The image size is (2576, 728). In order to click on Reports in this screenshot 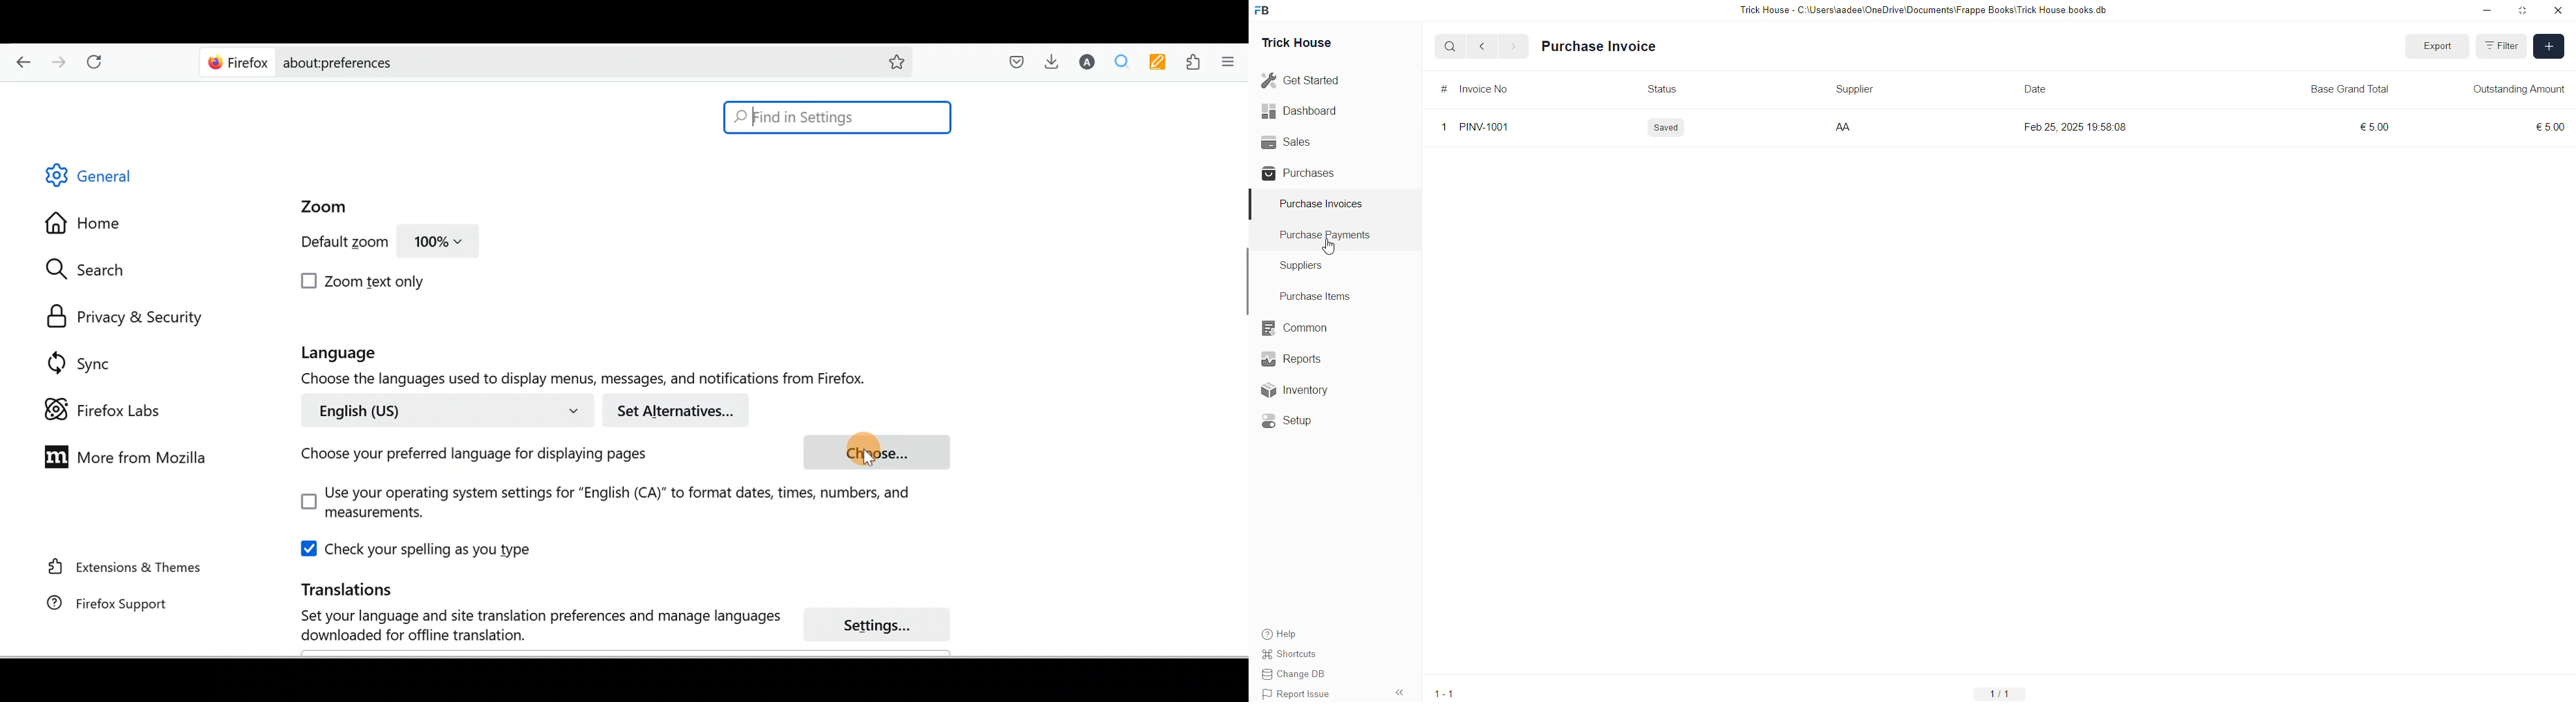, I will do `click(1296, 357)`.